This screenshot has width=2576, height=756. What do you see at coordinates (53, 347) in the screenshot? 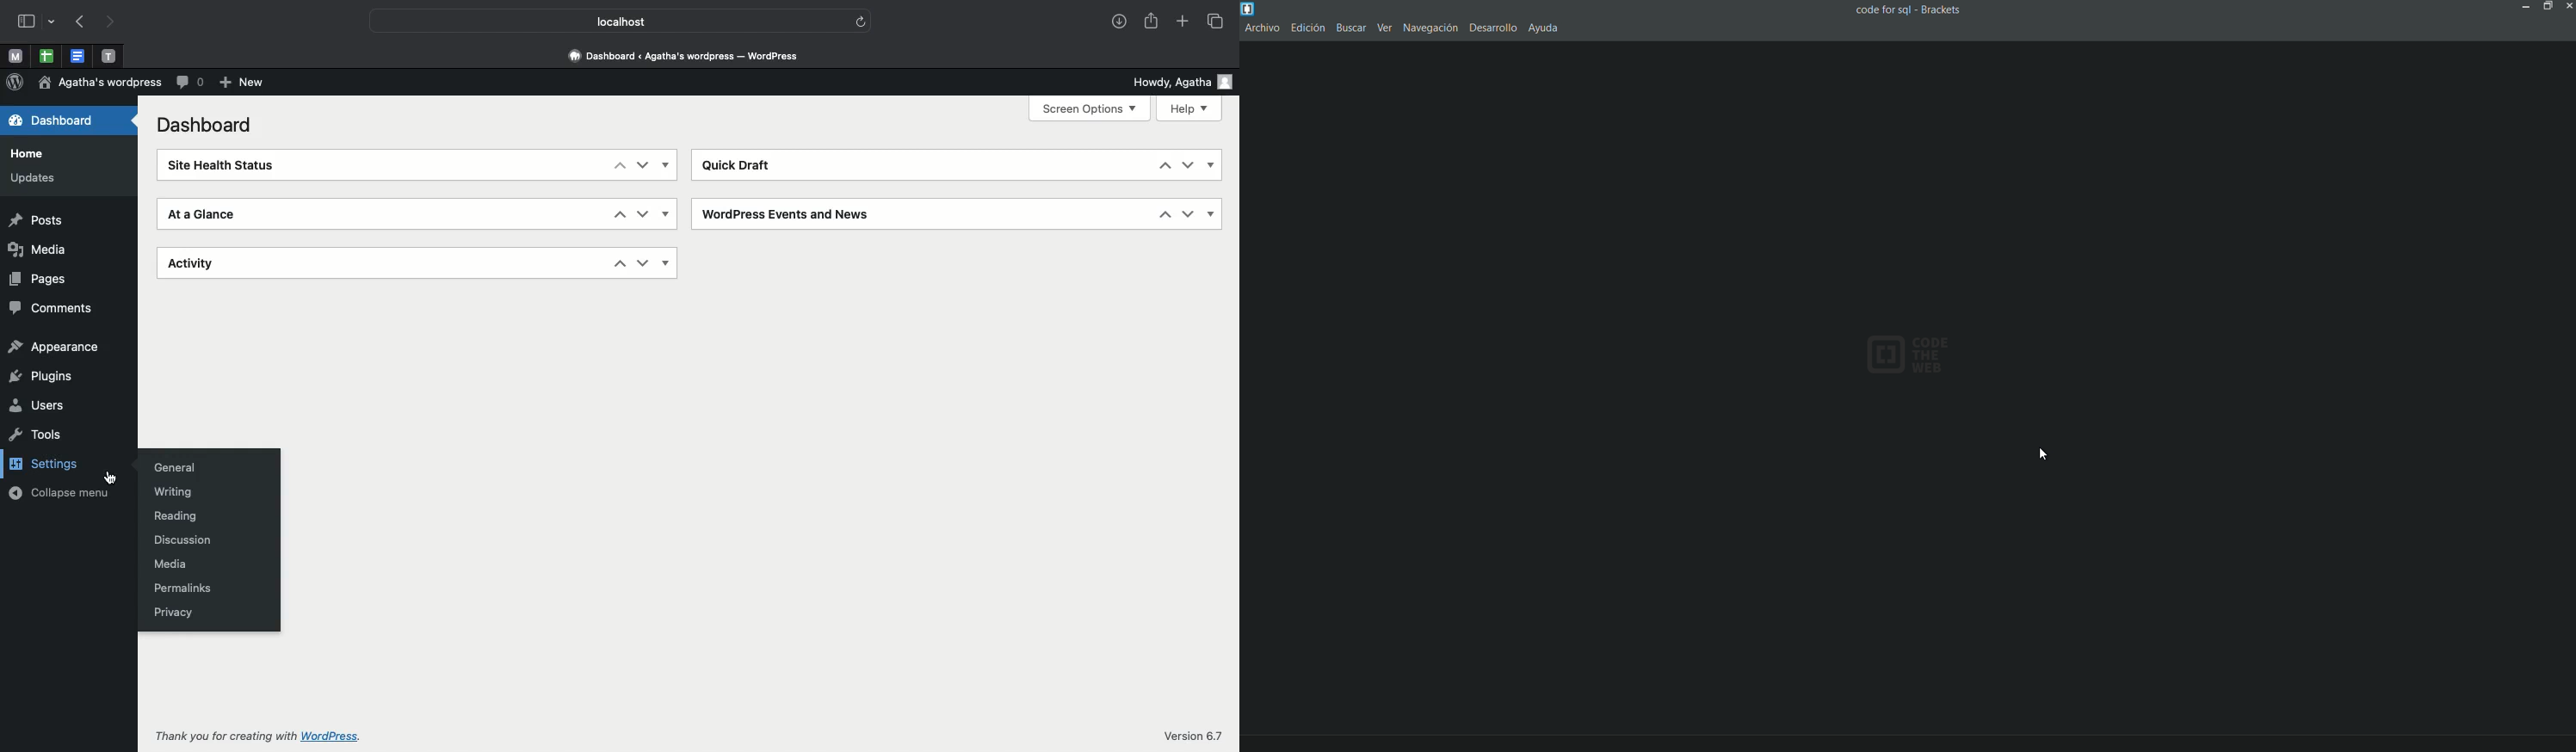
I see `Appearance` at bounding box center [53, 347].